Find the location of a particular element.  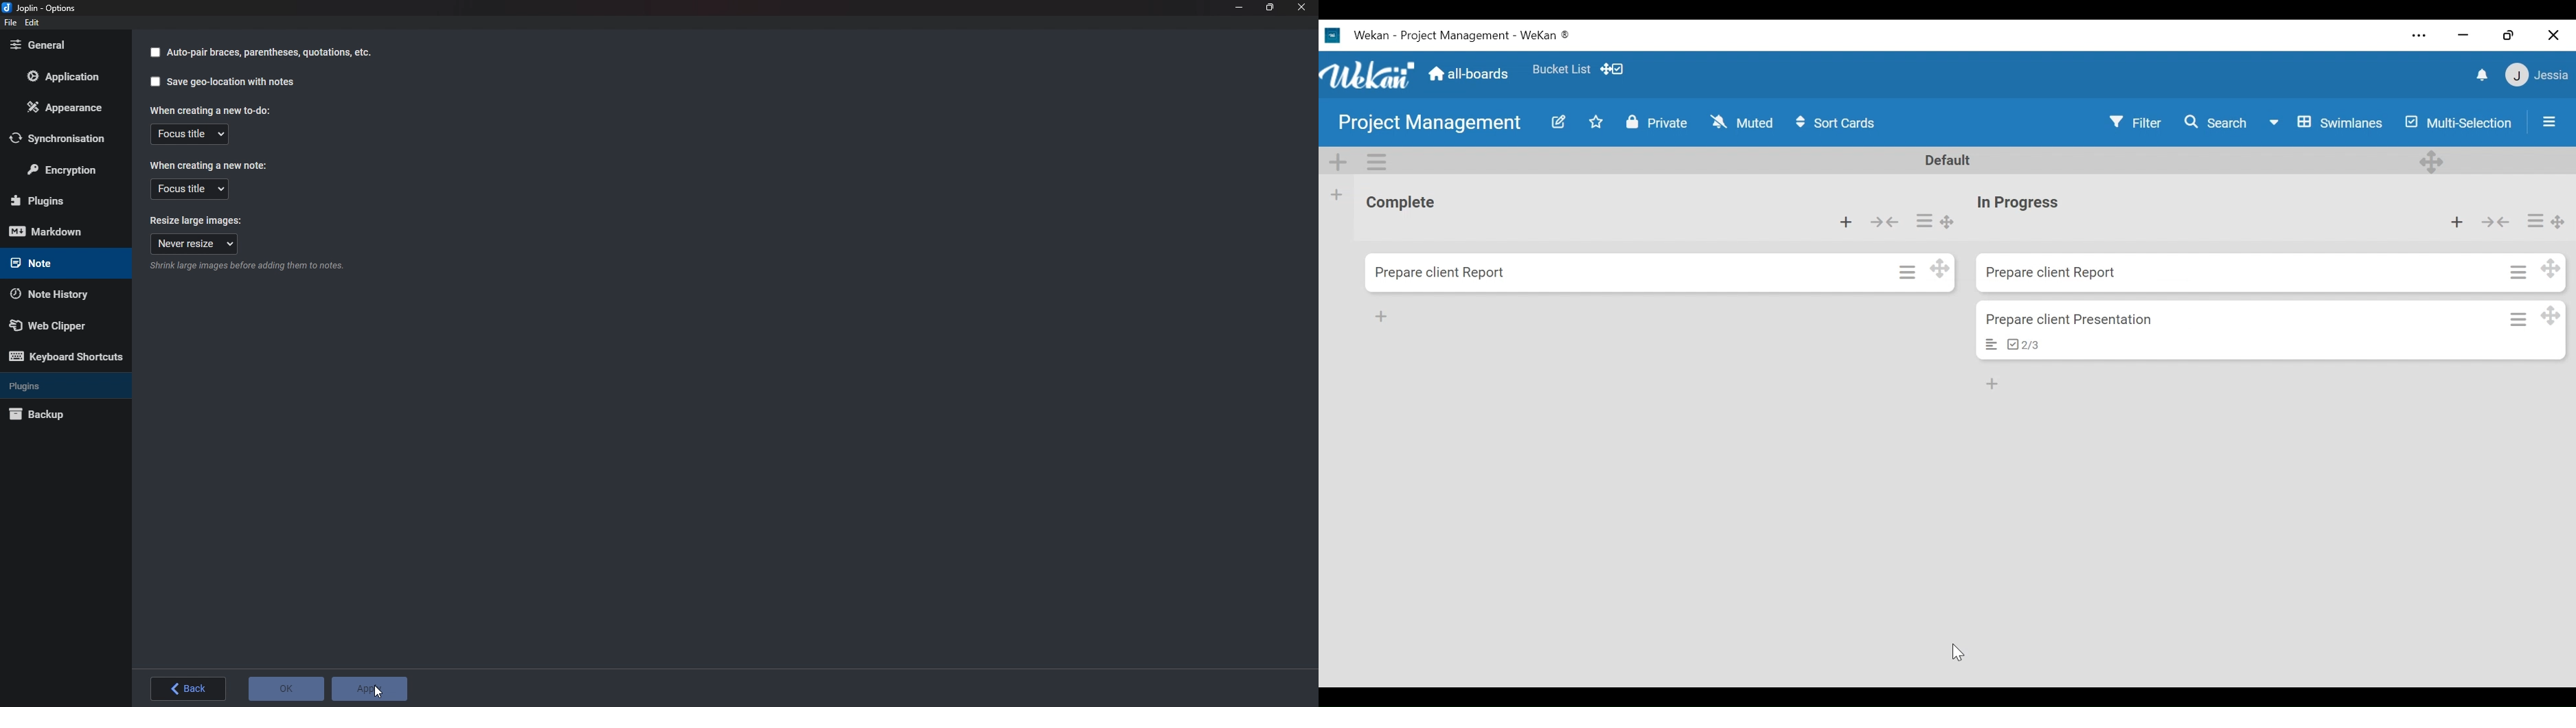

Synchronization is located at coordinates (64, 138).